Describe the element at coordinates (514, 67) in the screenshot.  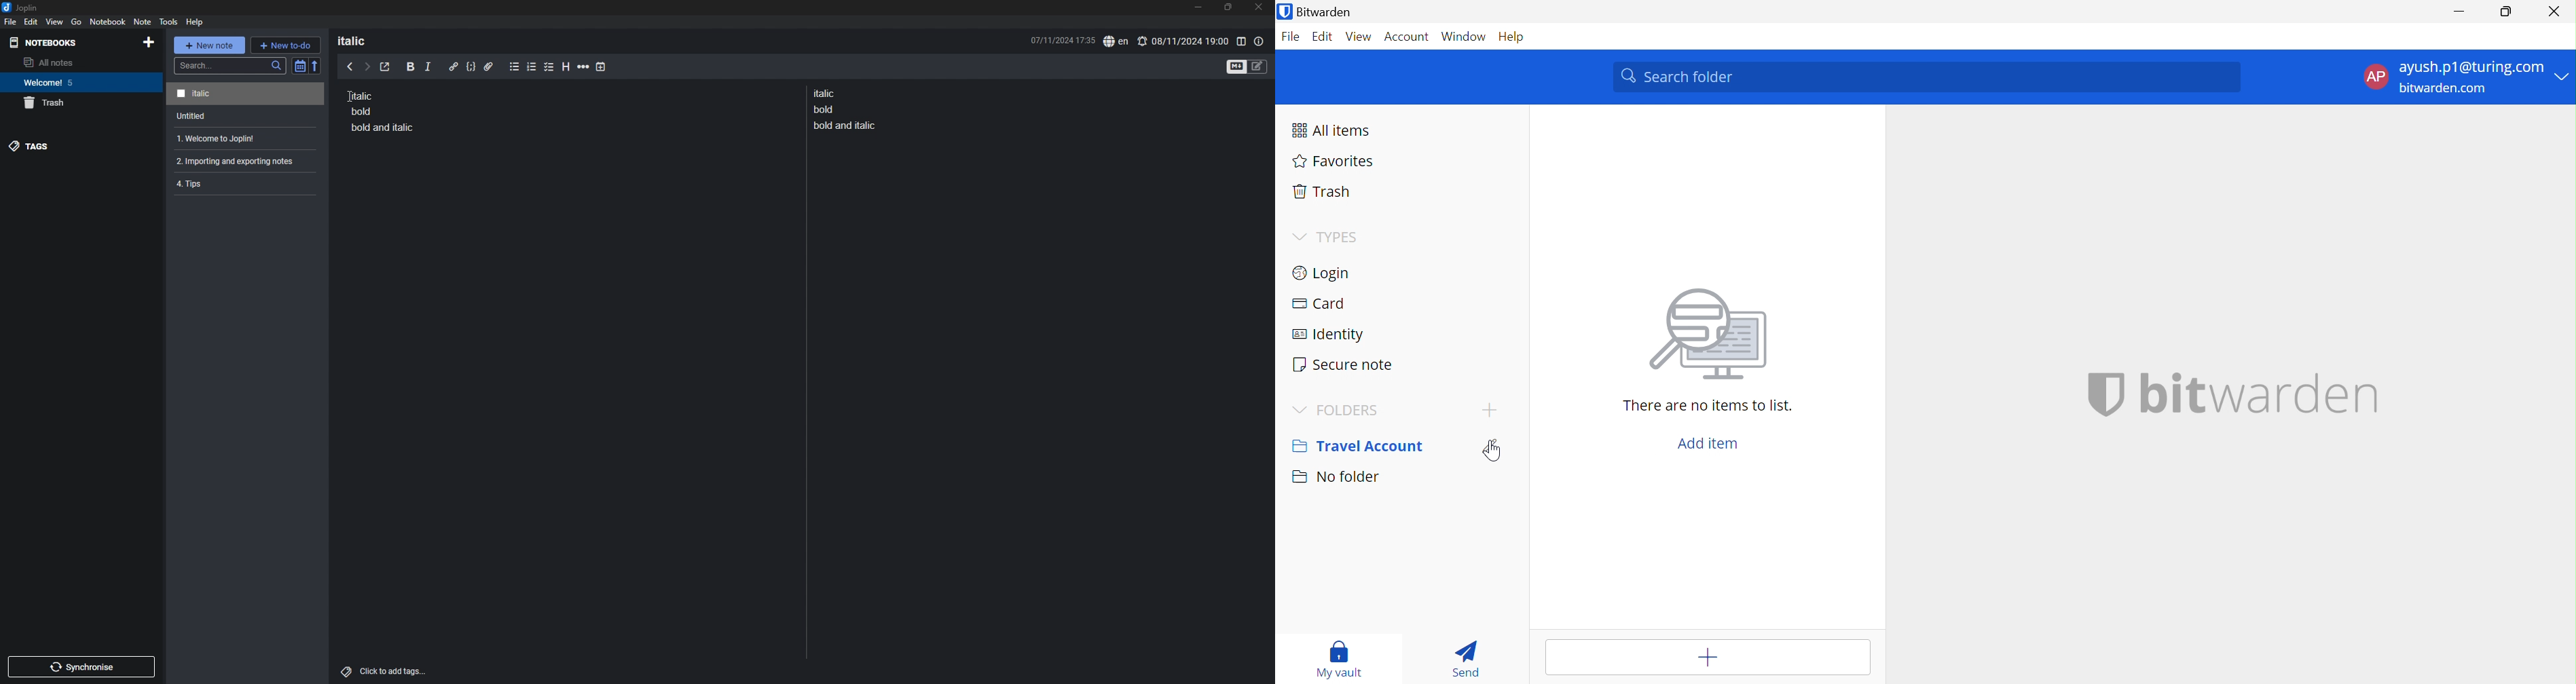
I see `bullet list` at that location.